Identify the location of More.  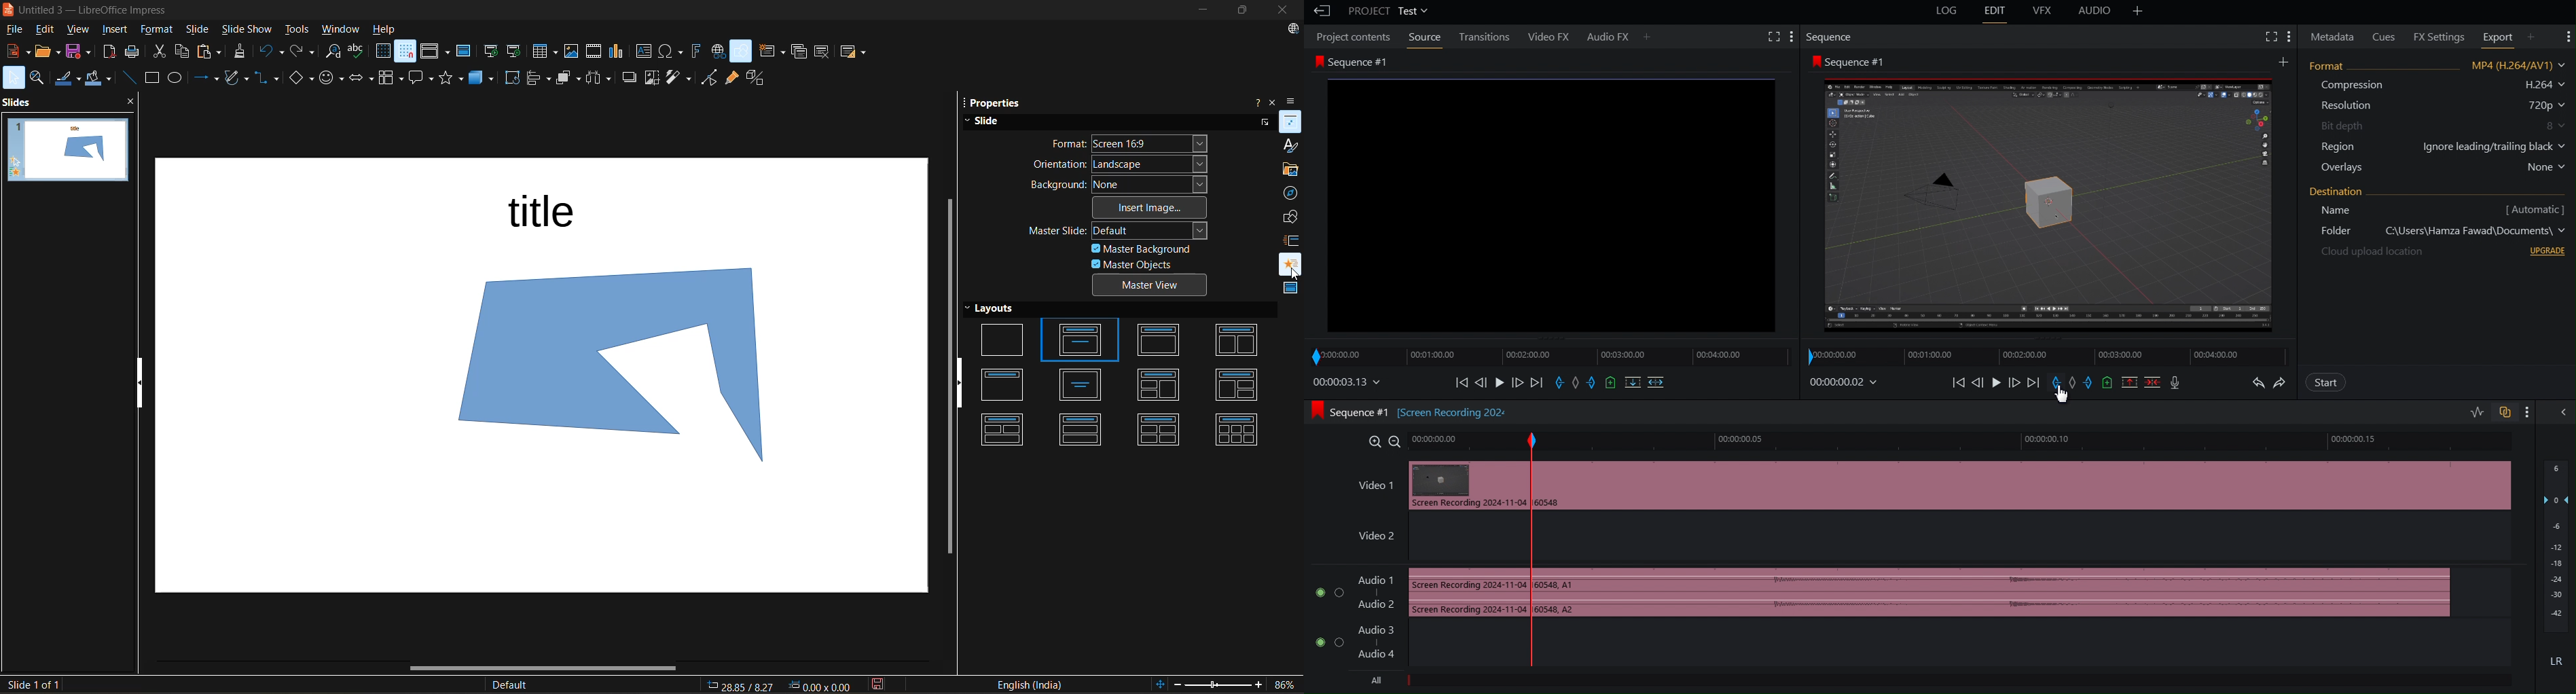
(2139, 13).